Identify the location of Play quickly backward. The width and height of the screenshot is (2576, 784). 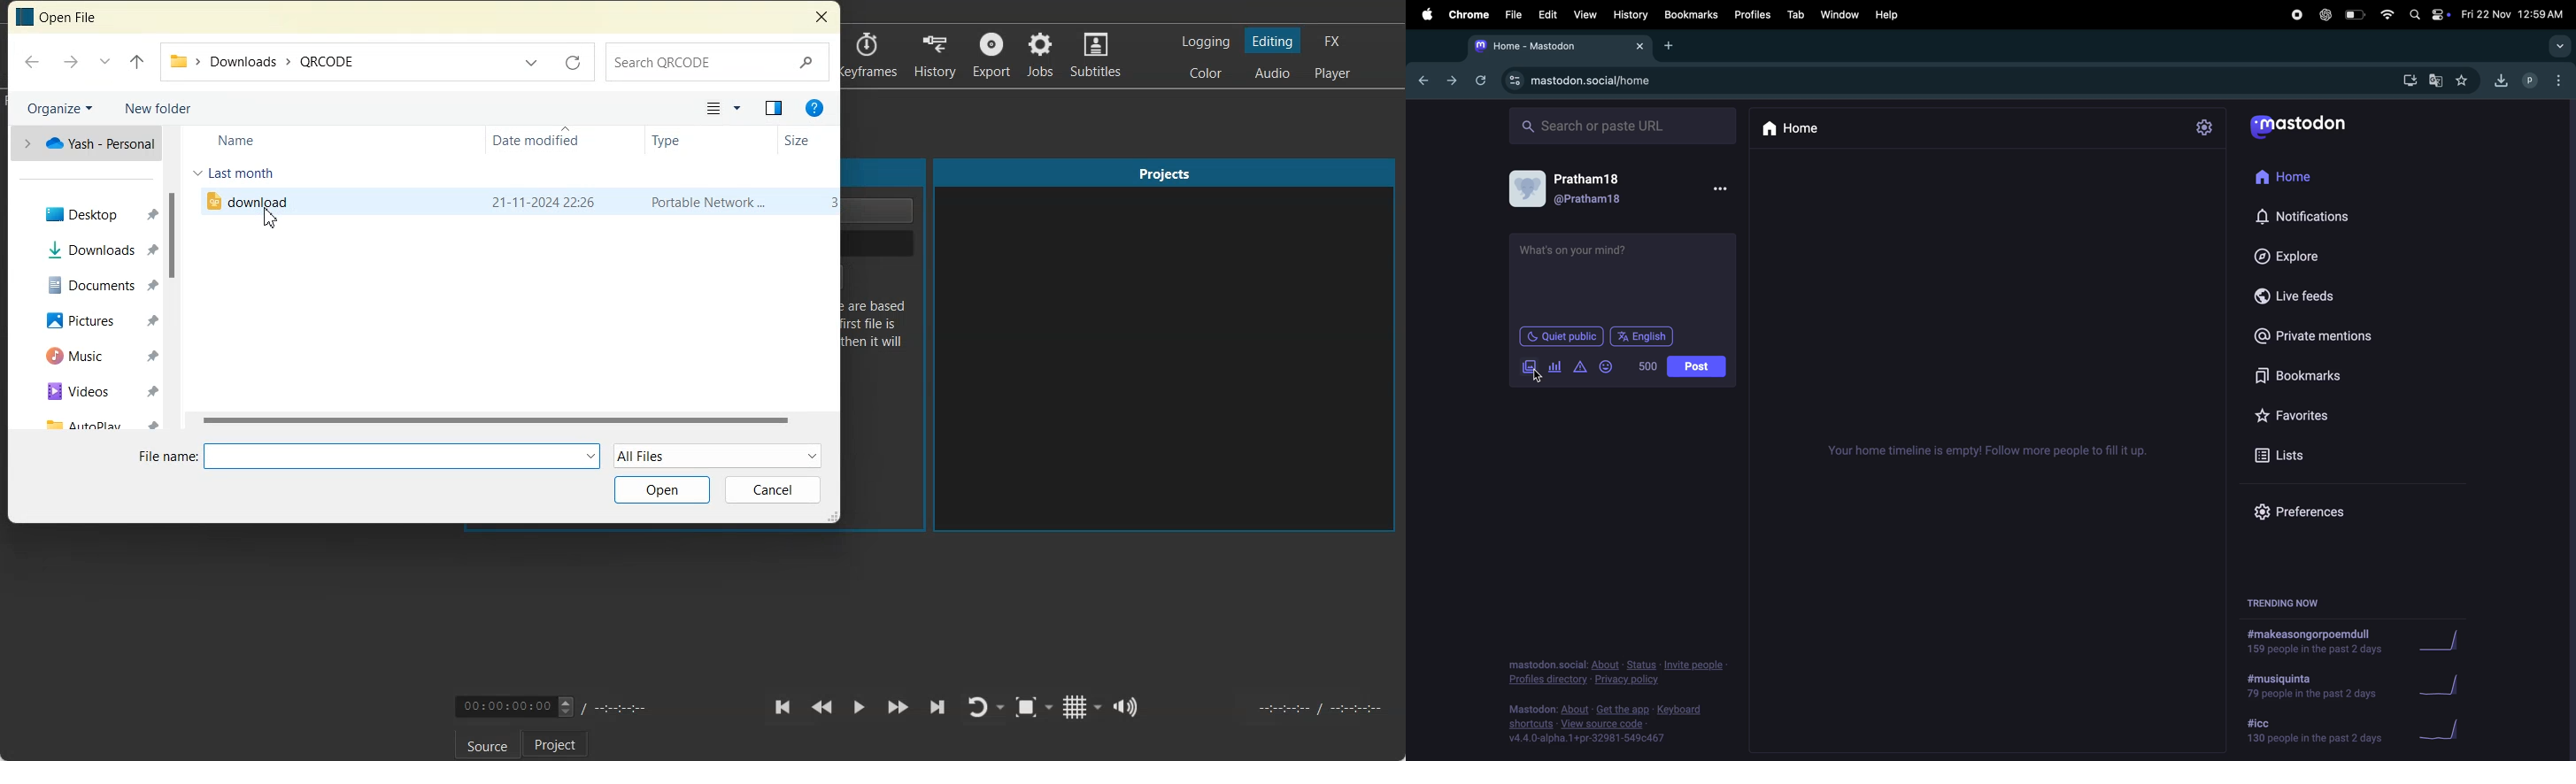
(821, 708).